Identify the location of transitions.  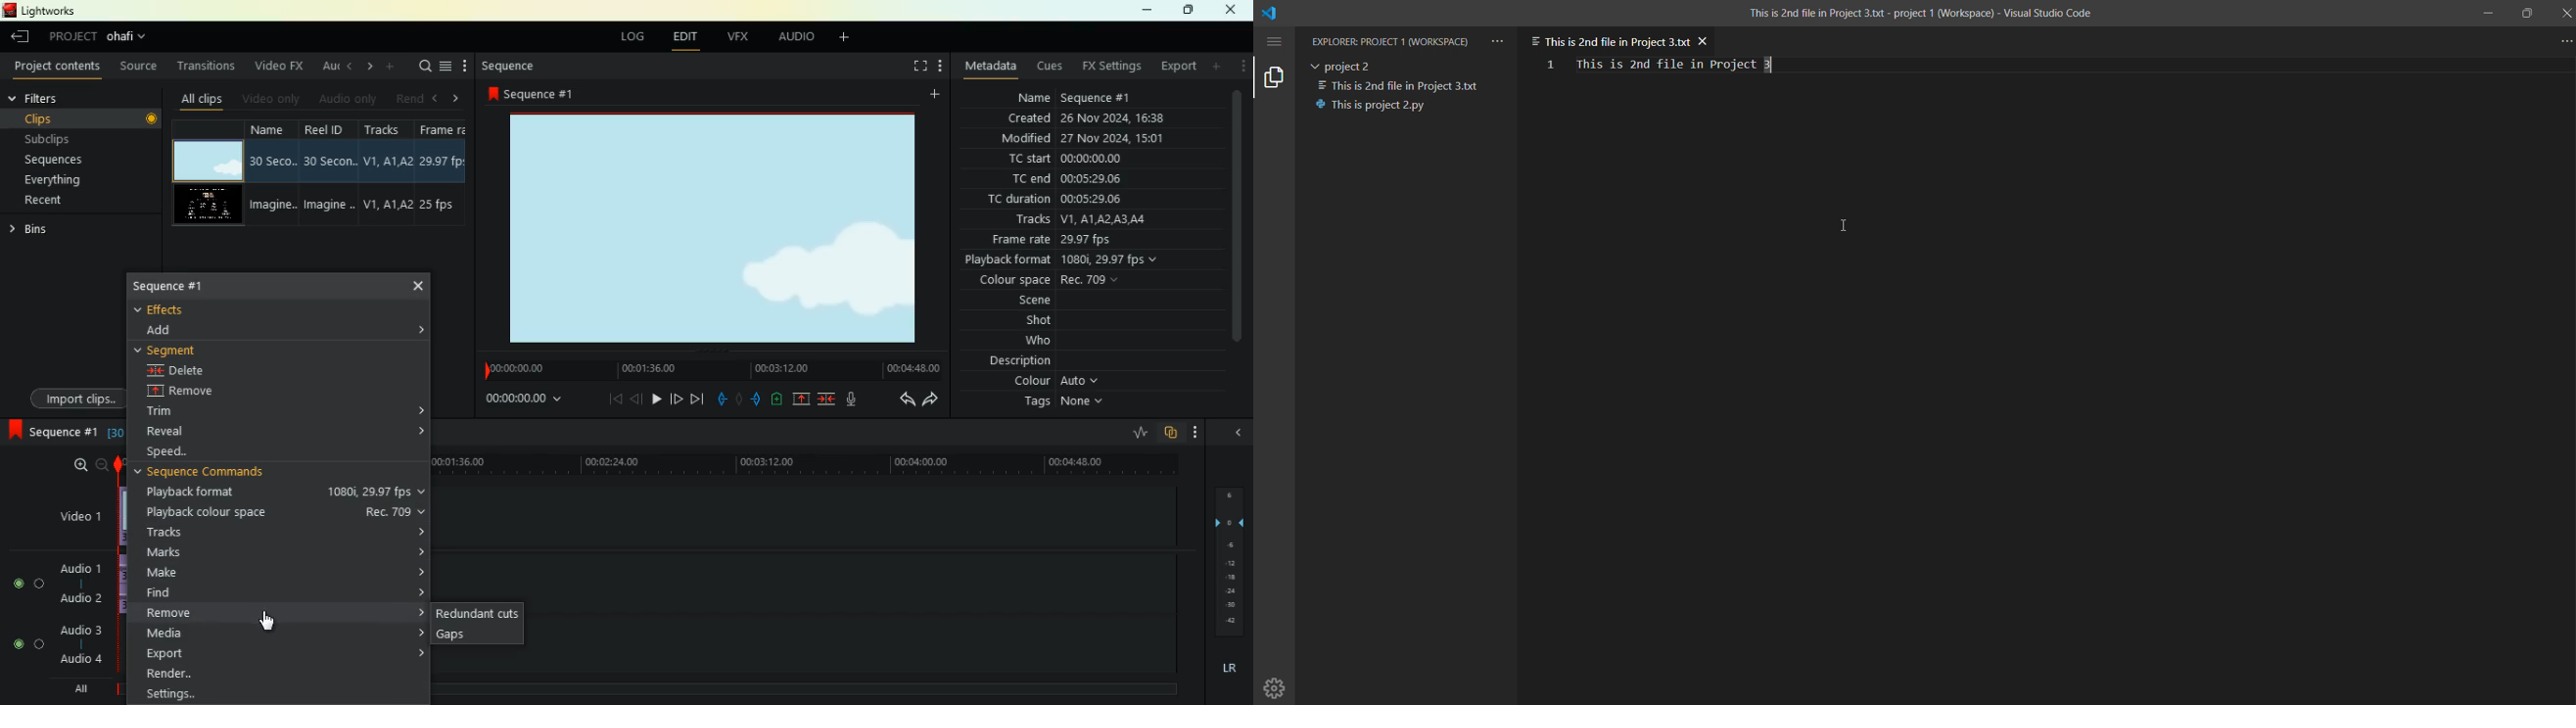
(210, 66).